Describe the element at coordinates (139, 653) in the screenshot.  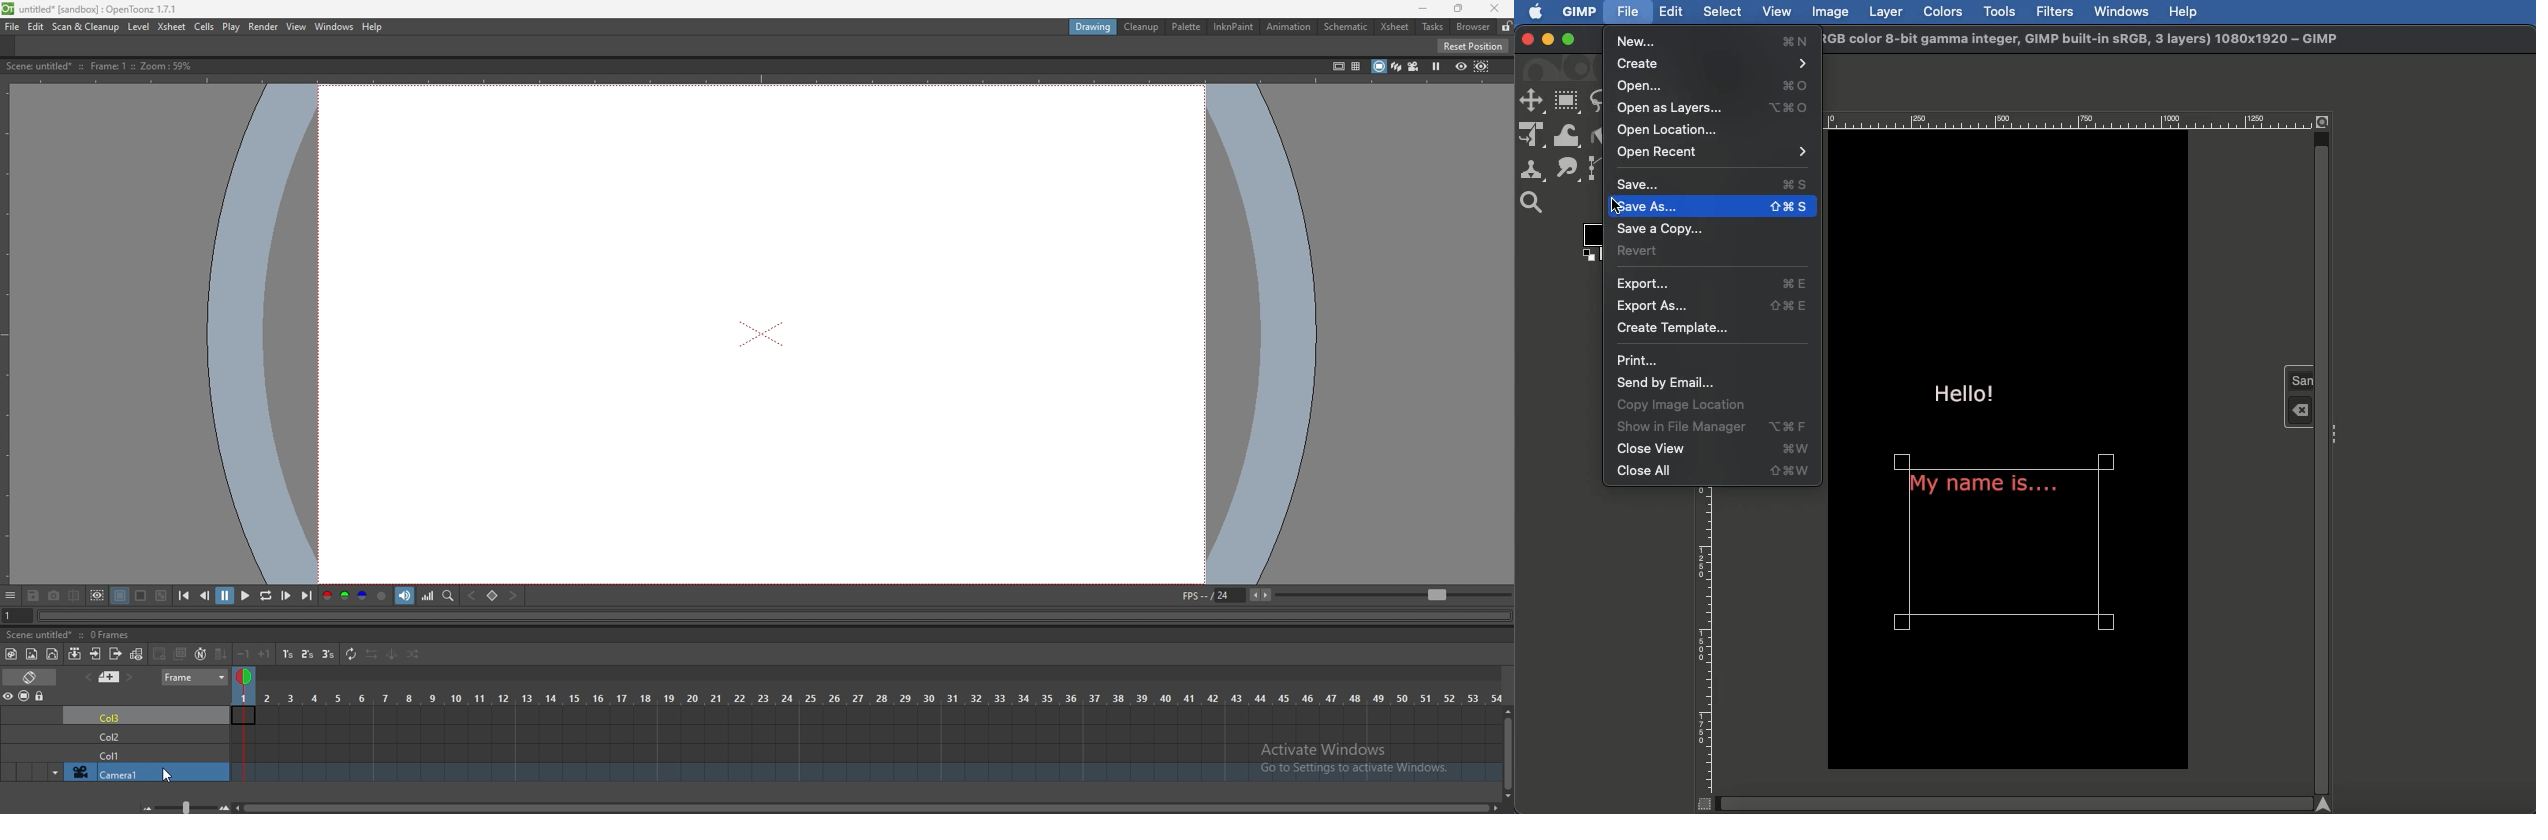
I see `toggle edit in place` at that location.